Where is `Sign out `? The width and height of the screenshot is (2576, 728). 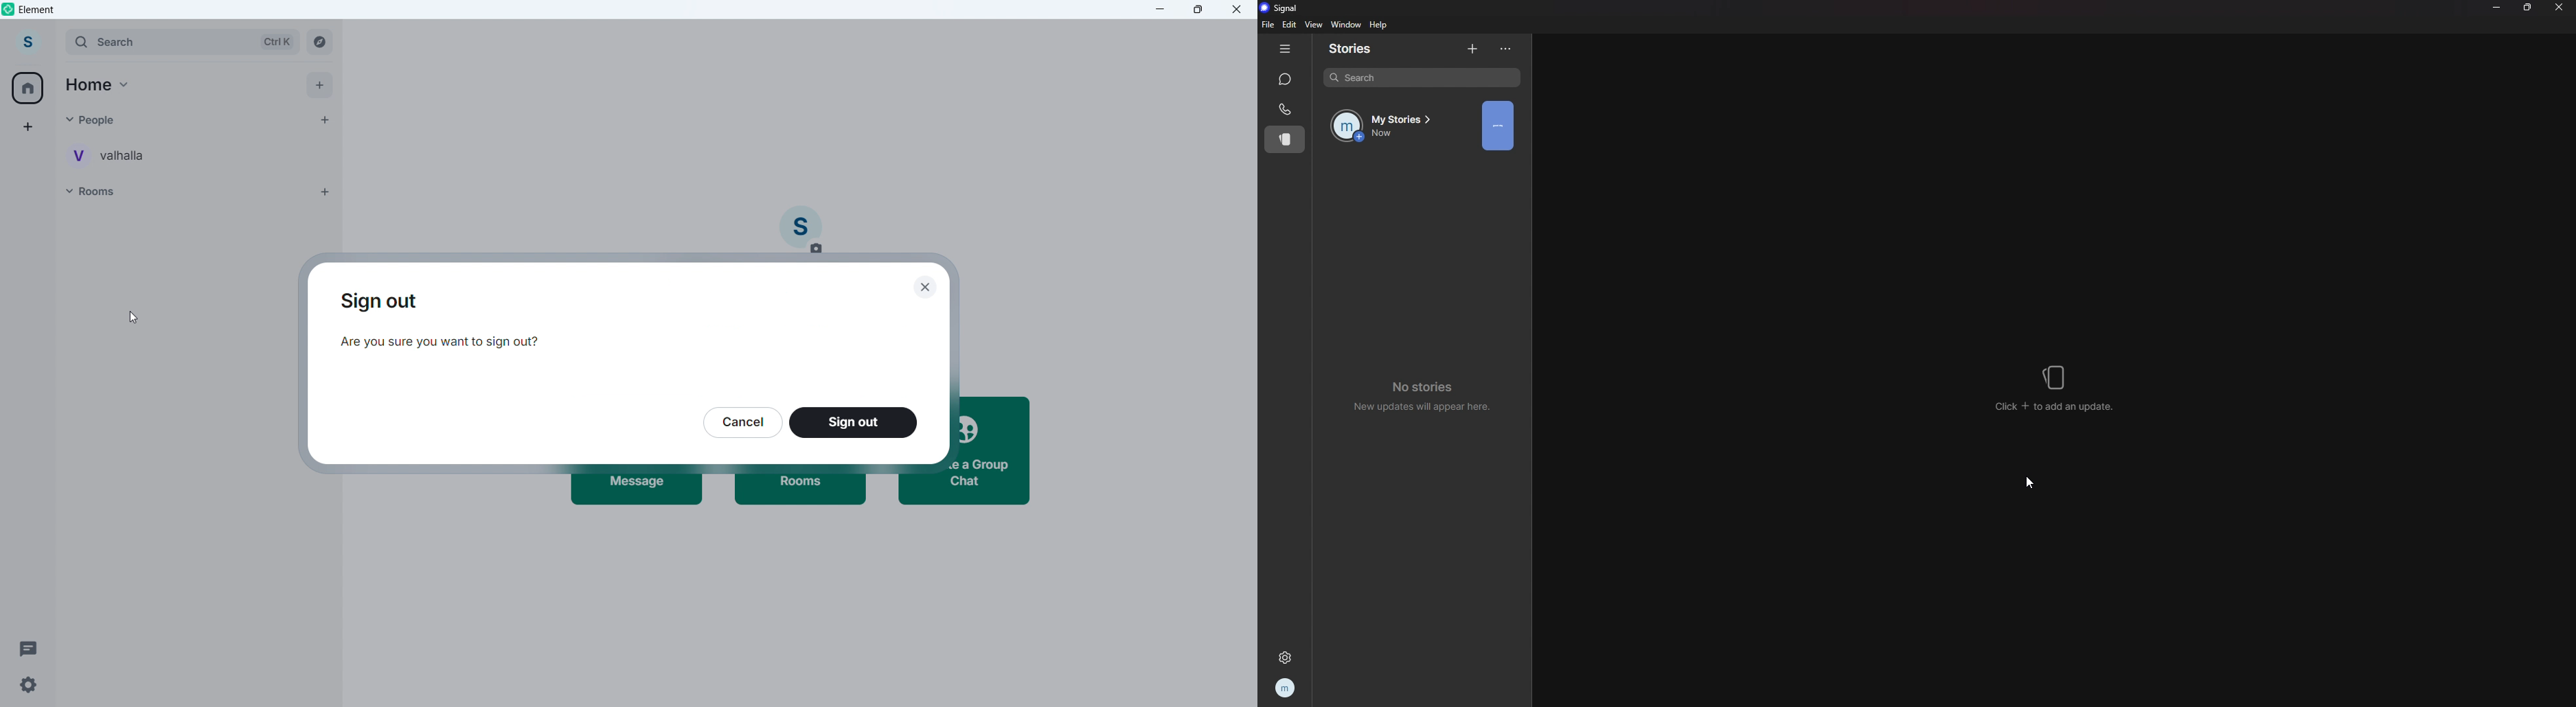 Sign out  is located at coordinates (385, 302).